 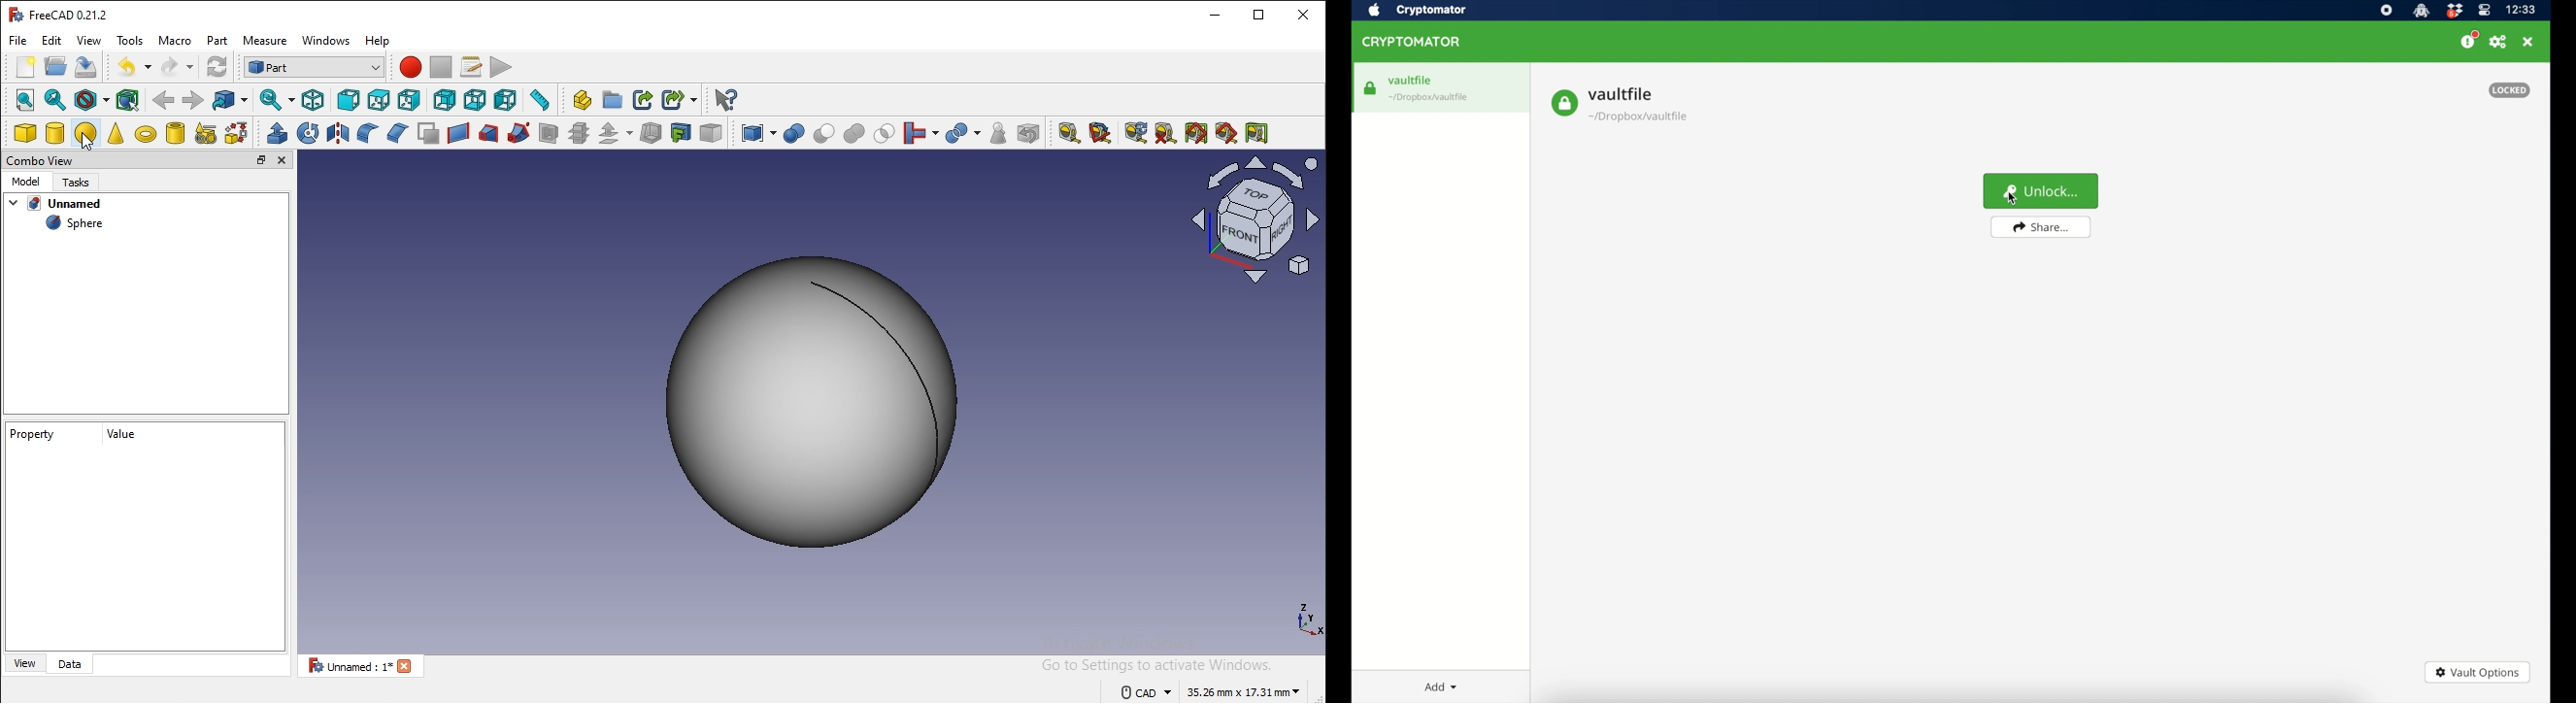 I want to click on make face from wires, so click(x=427, y=131).